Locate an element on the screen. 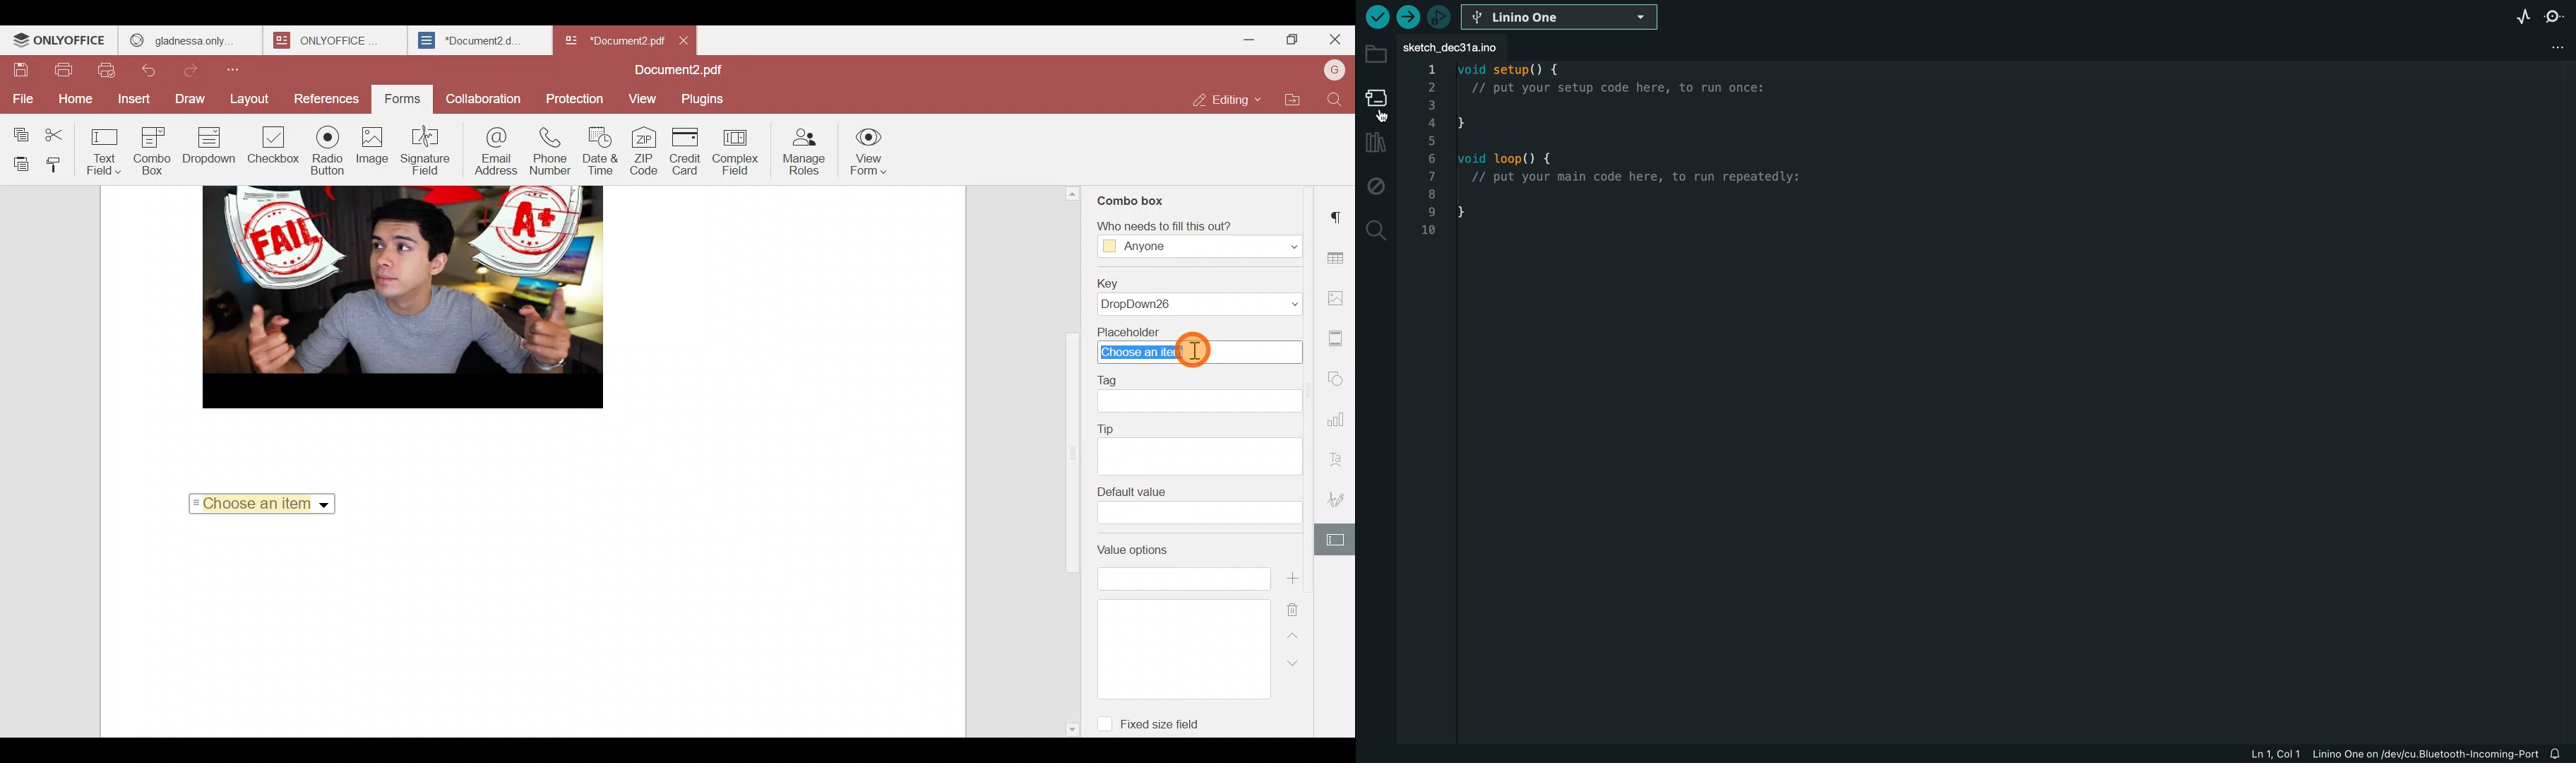  Combo box is located at coordinates (1132, 198).